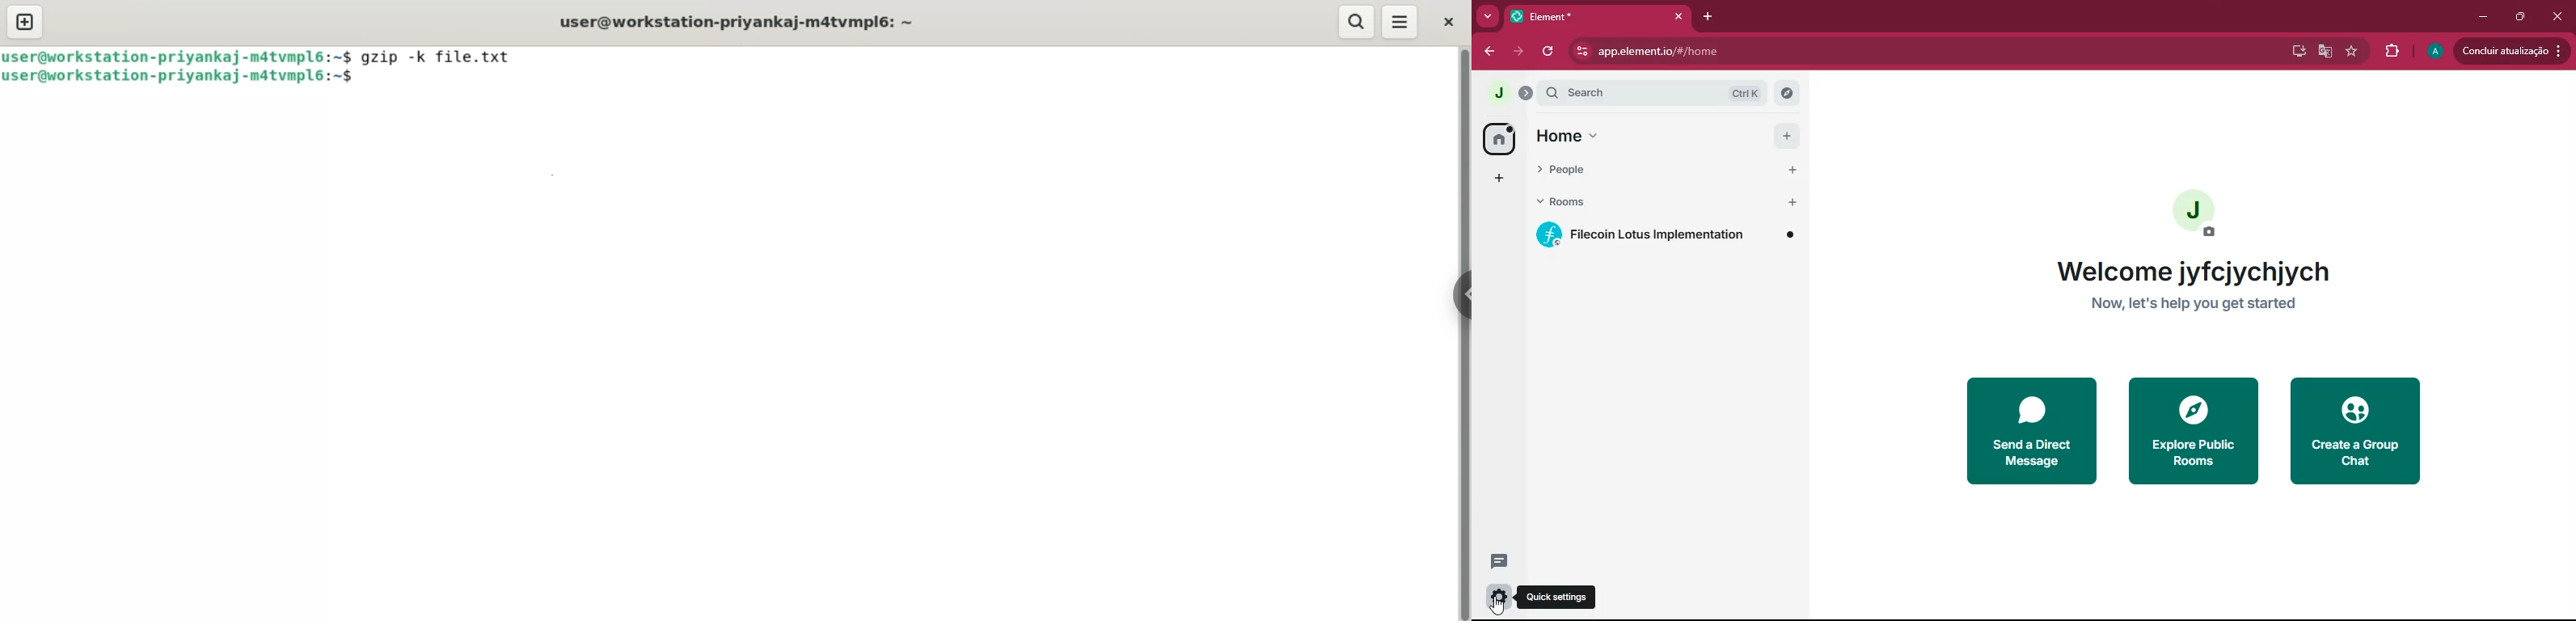  Describe the element at coordinates (1748, 93) in the screenshot. I see `ctrl k` at that location.